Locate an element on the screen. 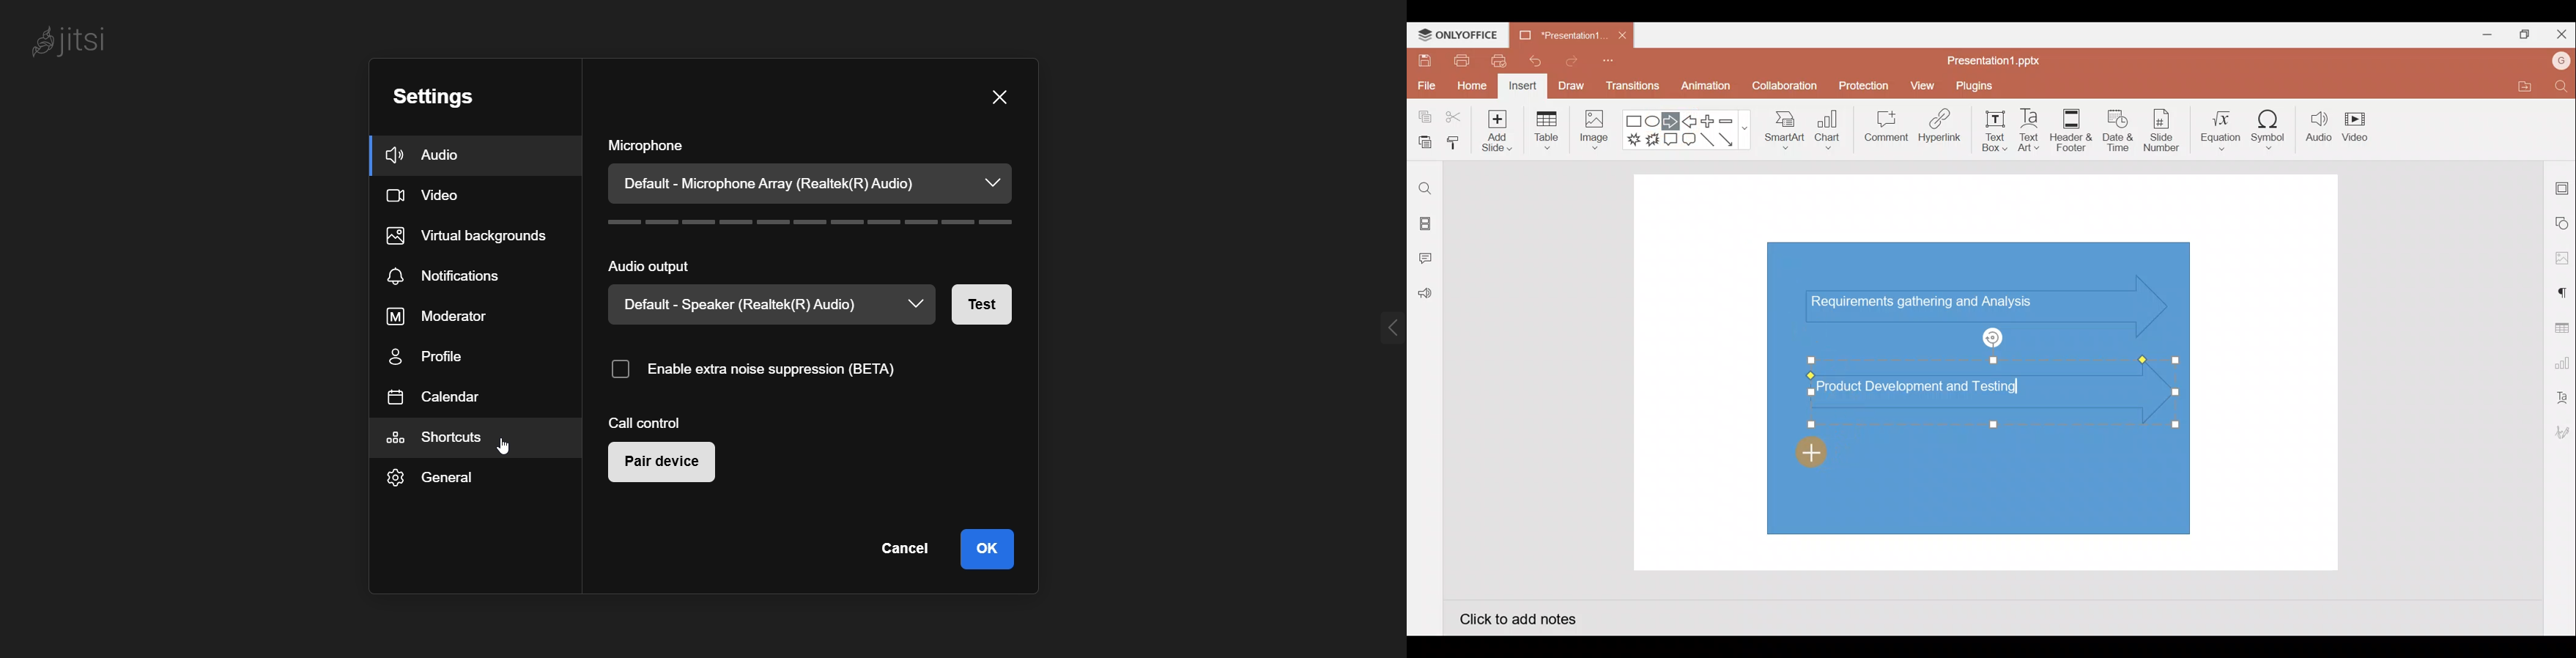 This screenshot has width=2576, height=672. Paste is located at coordinates (1422, 143).